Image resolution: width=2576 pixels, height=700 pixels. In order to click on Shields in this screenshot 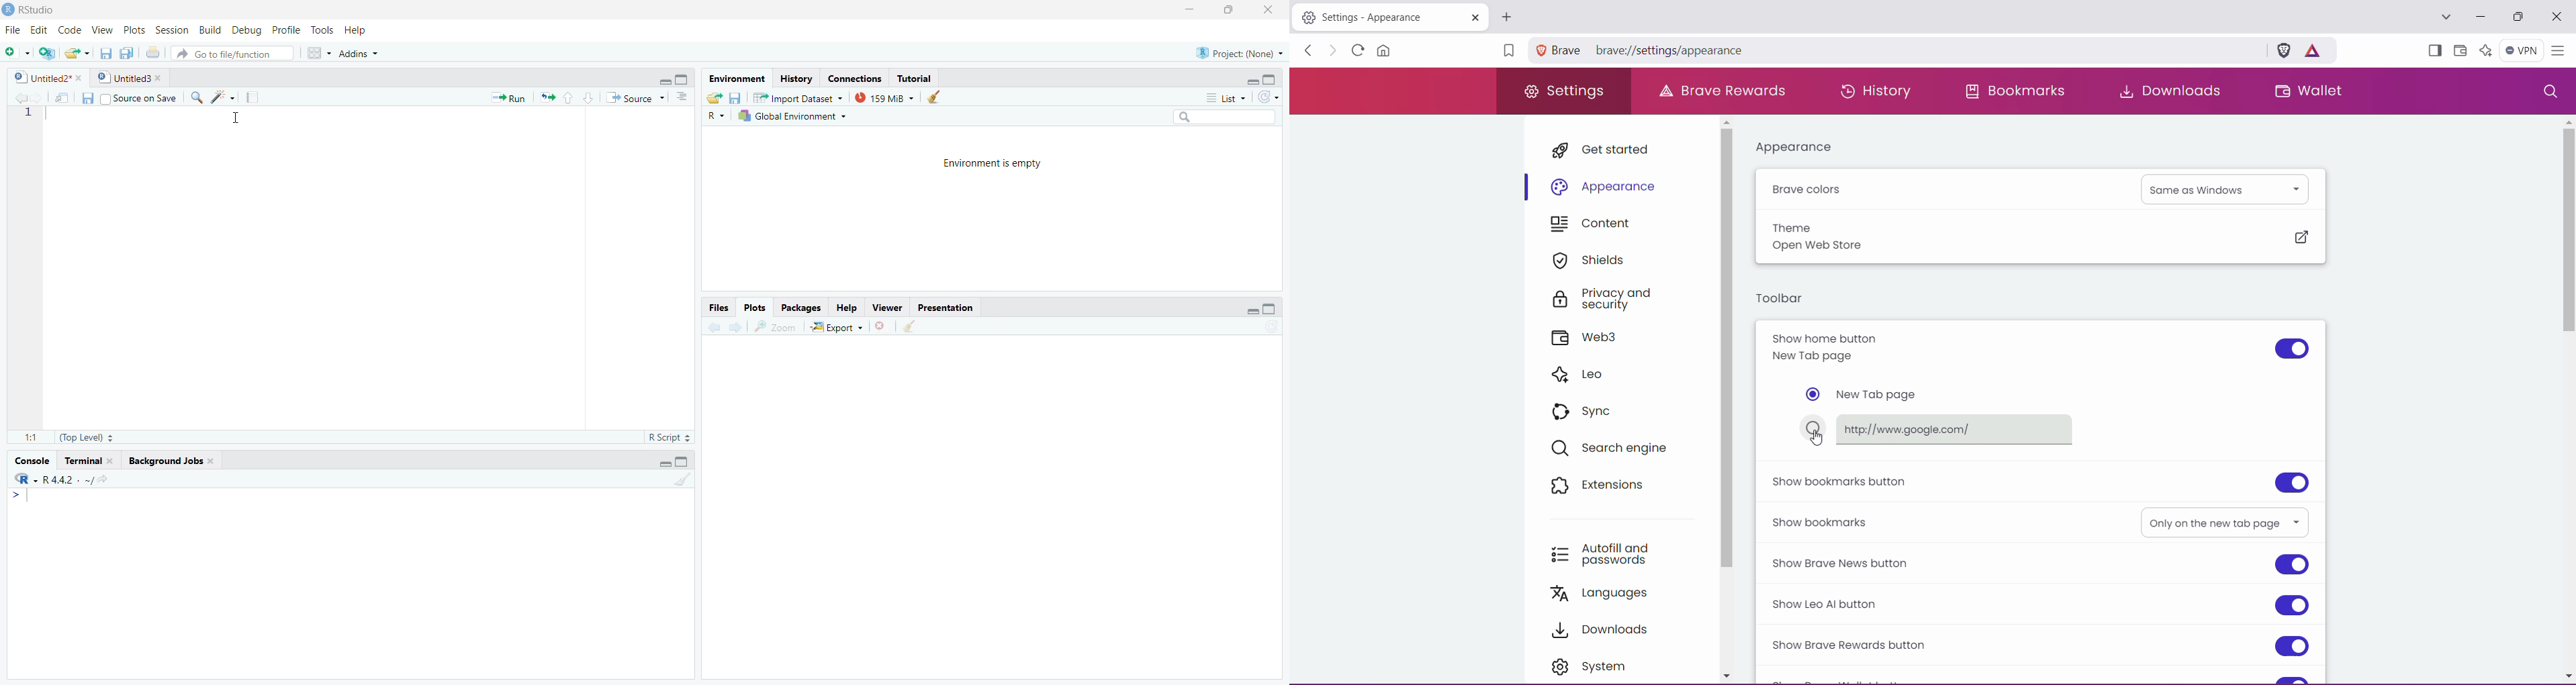, I will do `click(1593, 260)`.